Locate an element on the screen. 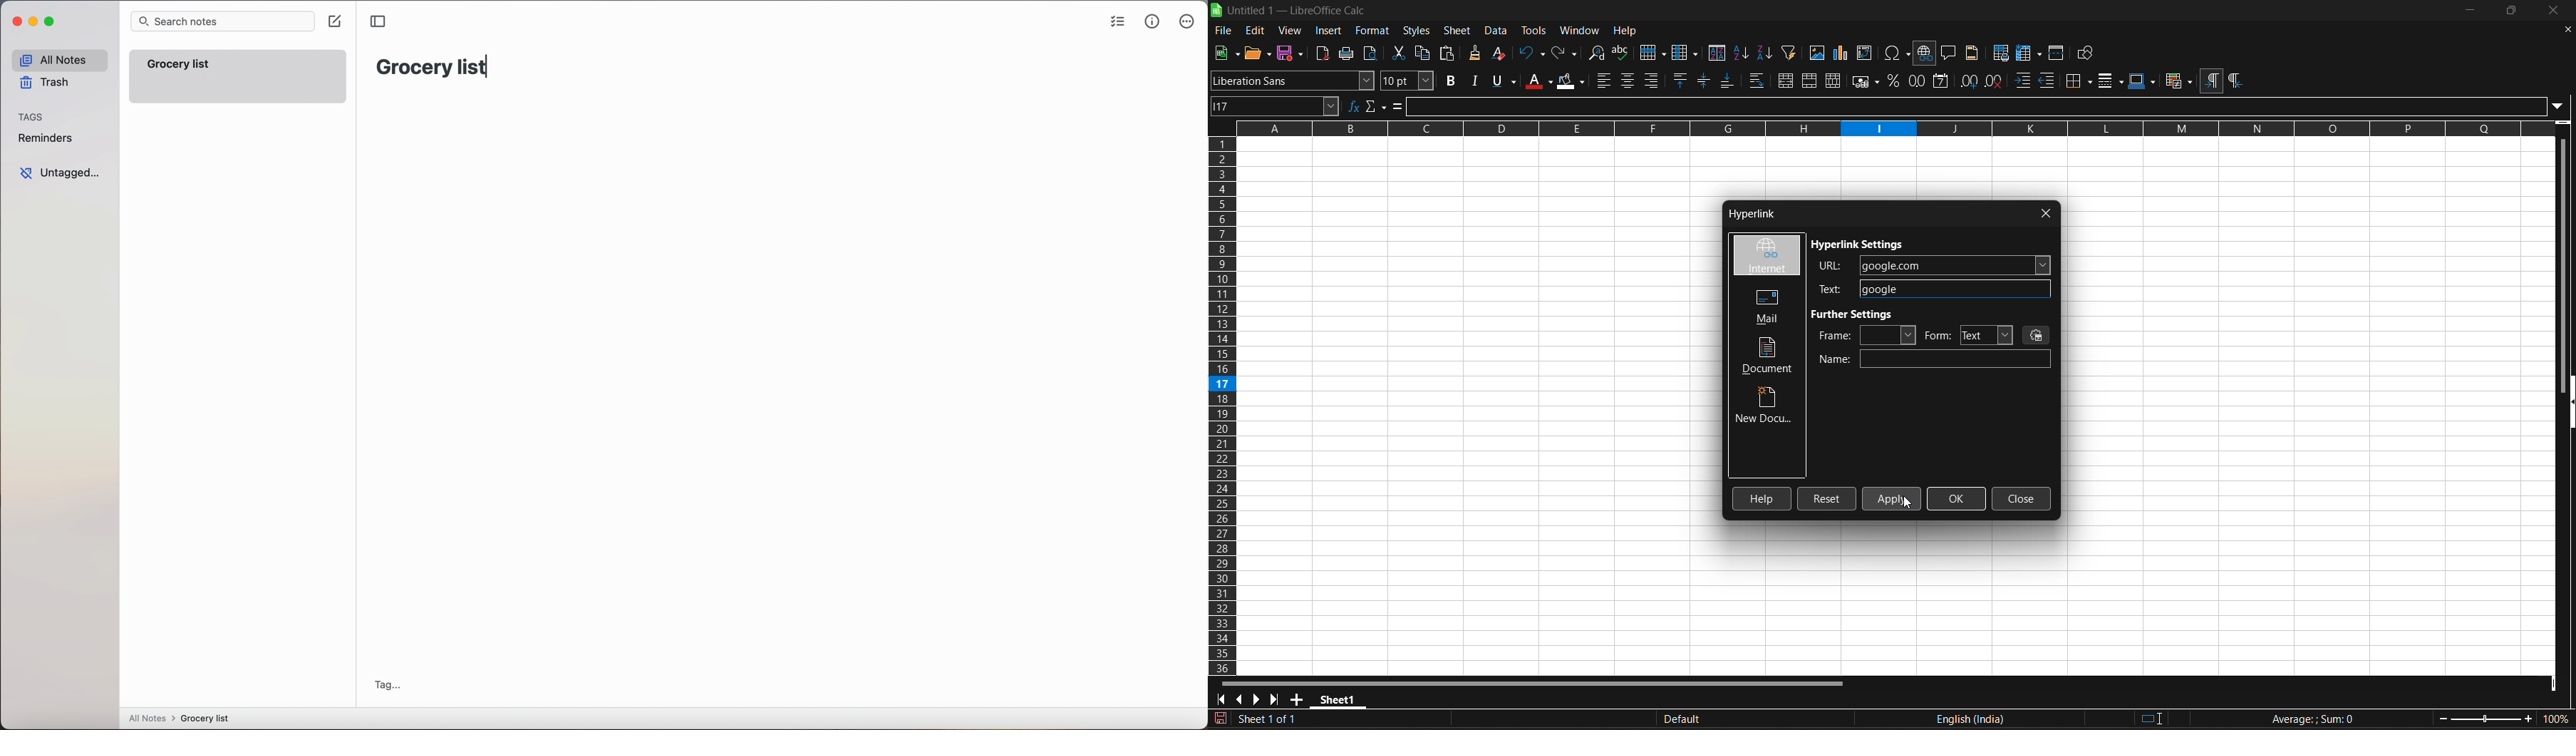 This screenshot has height=756, width=2576. zoom factor is located at coordinates (2505, 718).